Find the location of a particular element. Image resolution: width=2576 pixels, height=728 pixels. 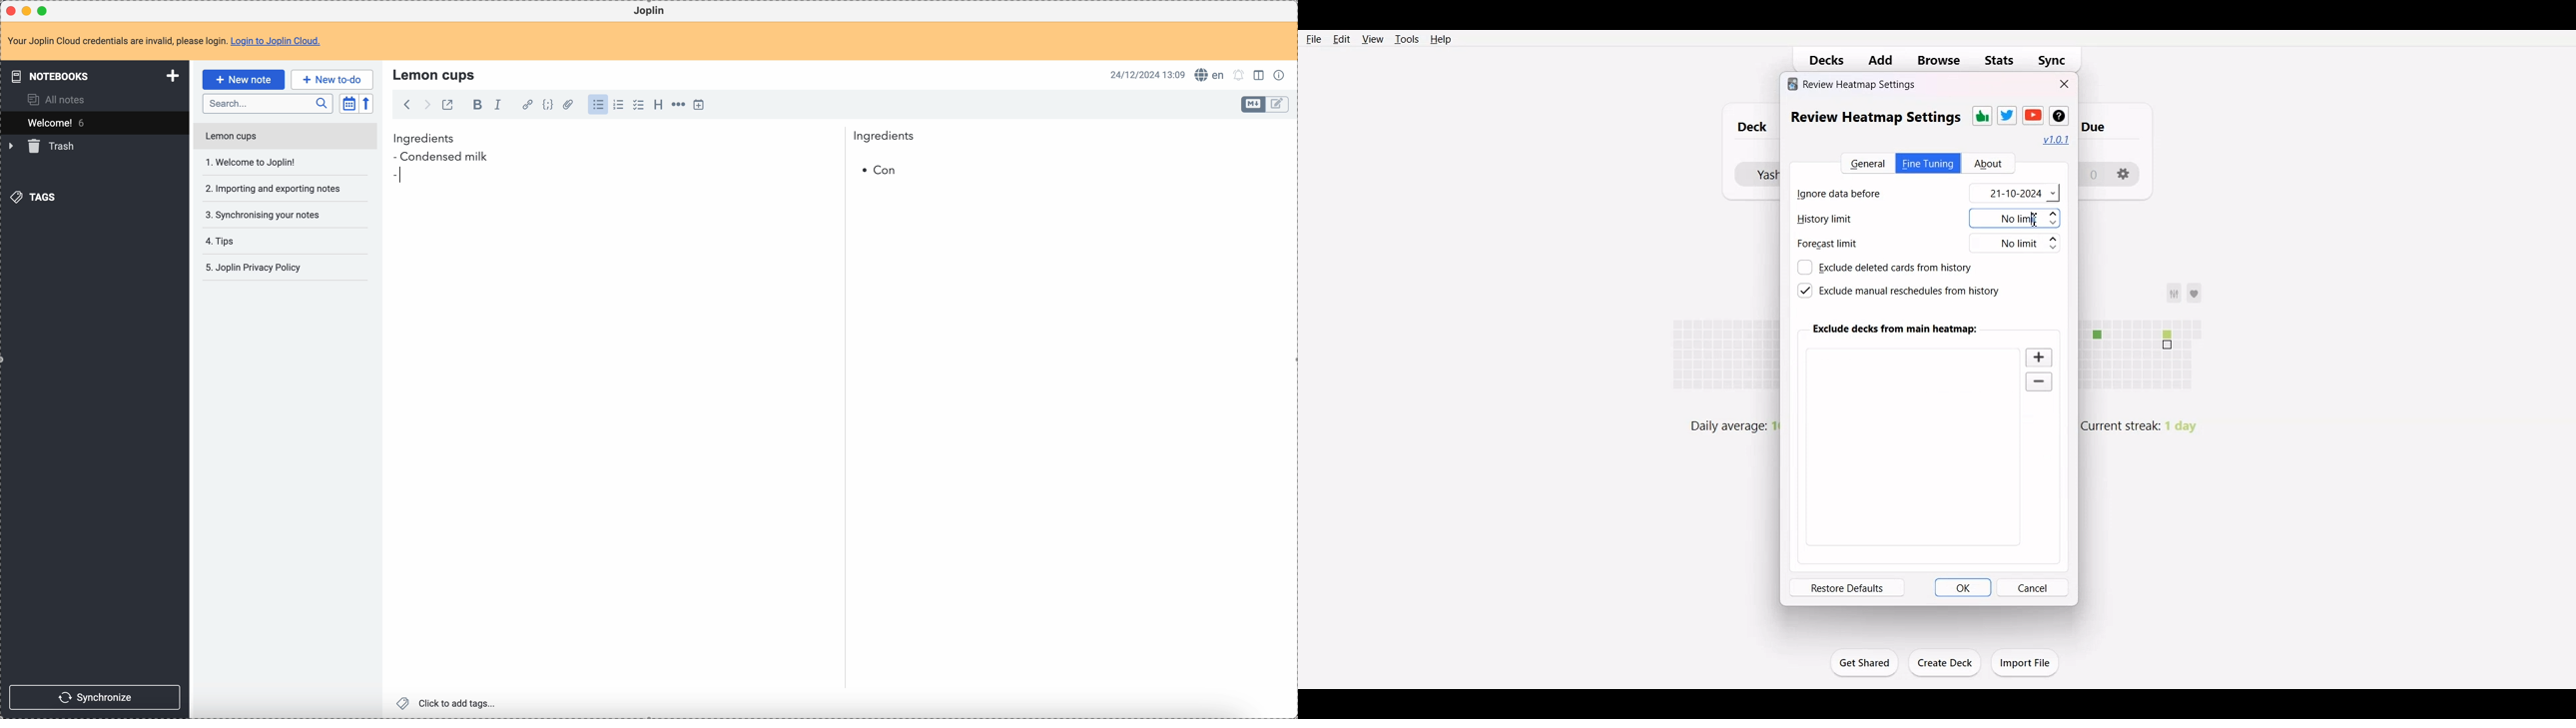

Tools is located at coordinates (1406, 39).